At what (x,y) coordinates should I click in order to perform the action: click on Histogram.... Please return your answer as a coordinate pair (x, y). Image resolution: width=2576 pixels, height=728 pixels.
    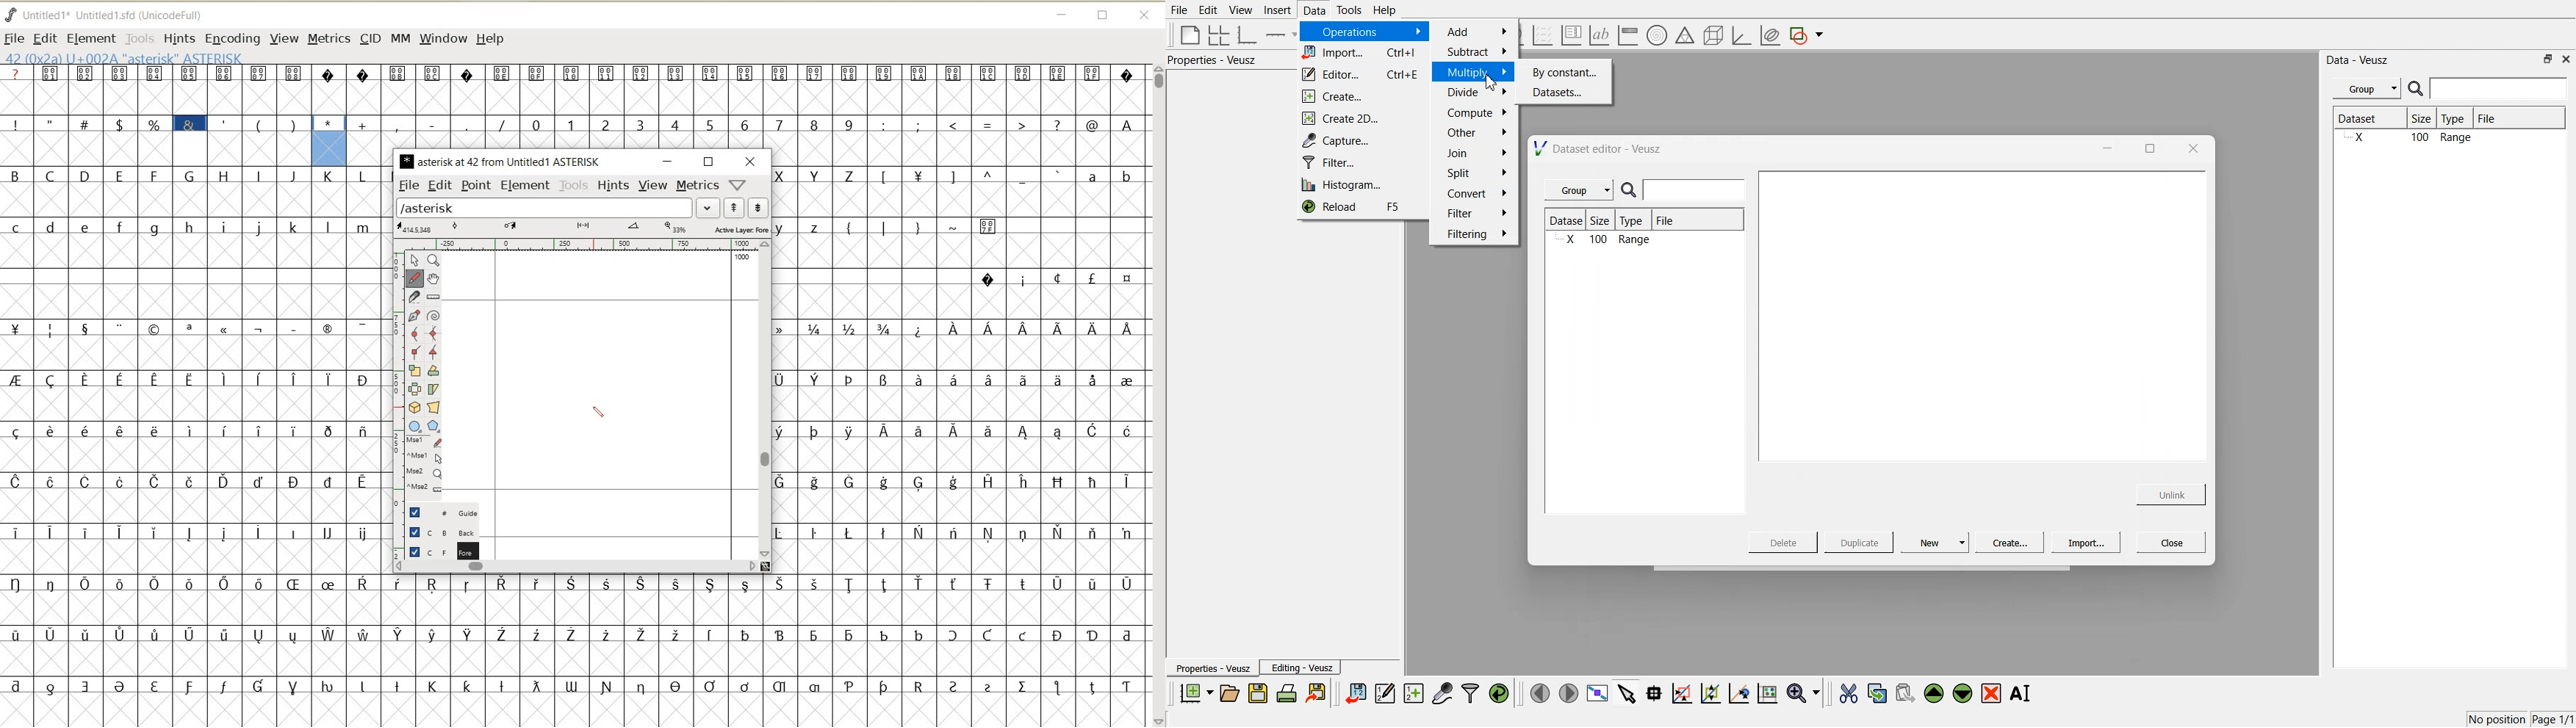
    Looking at the image, I should click on (1358, 186).